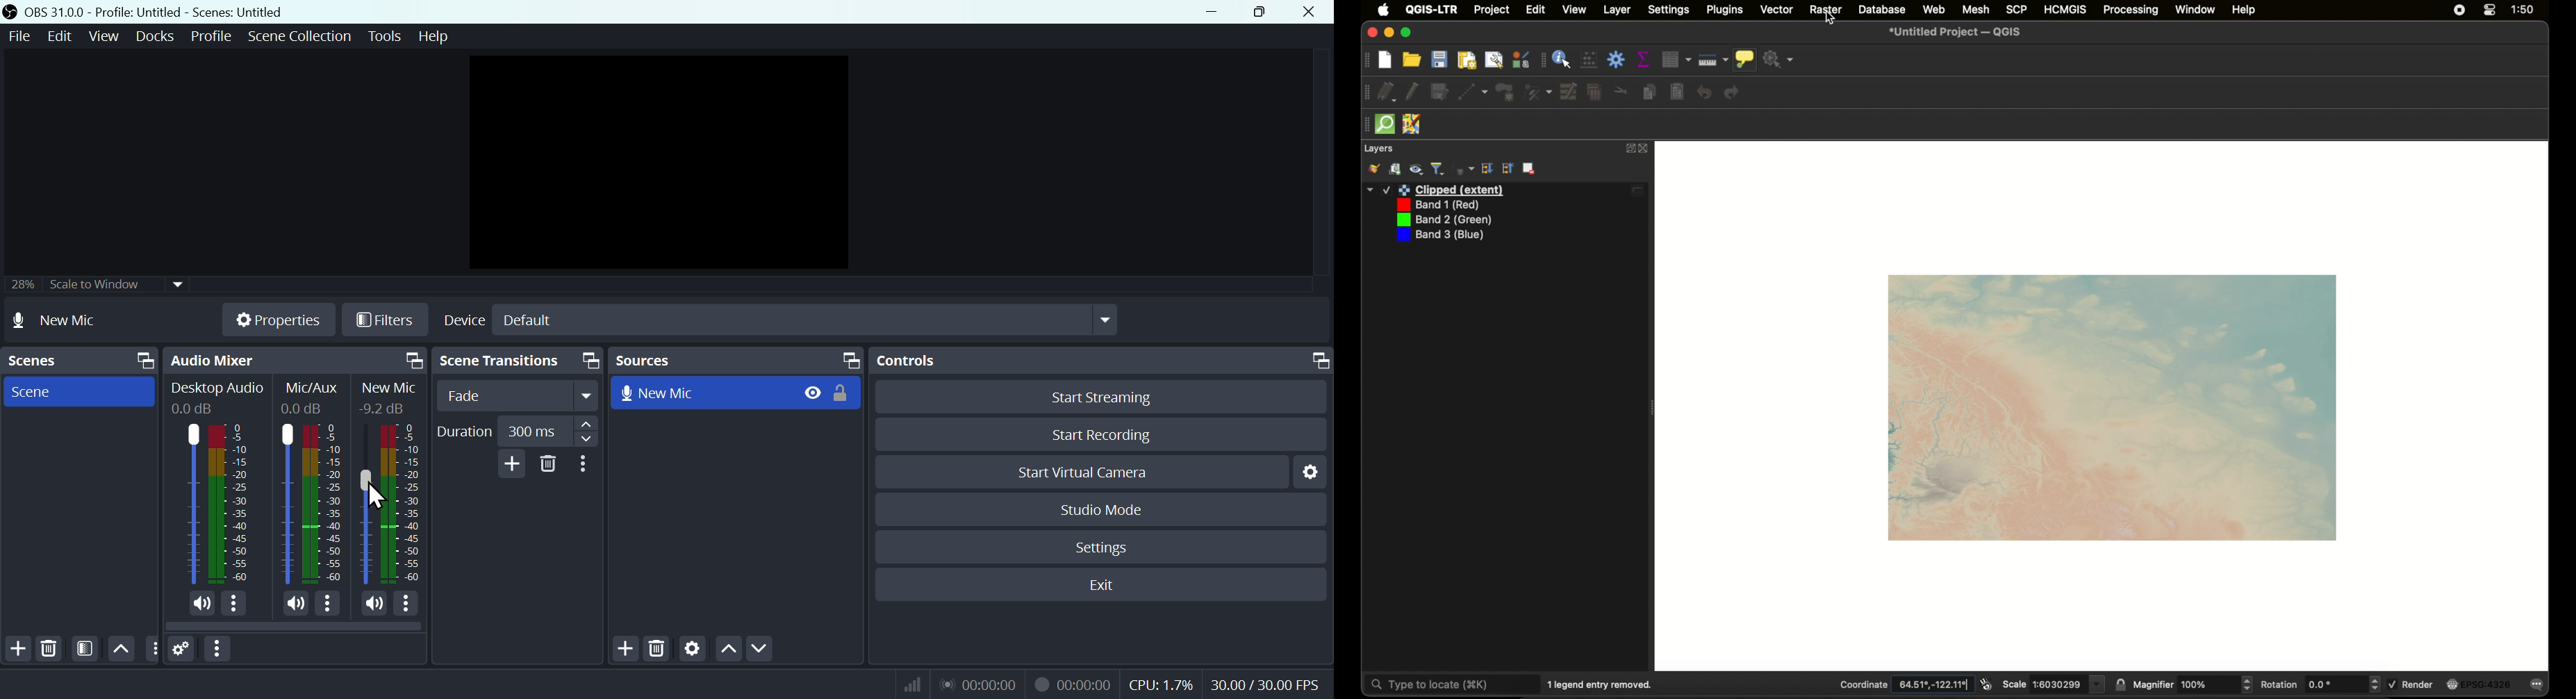 The image size is (2576, 700). I want to click on Settings, so click(1105, 548).